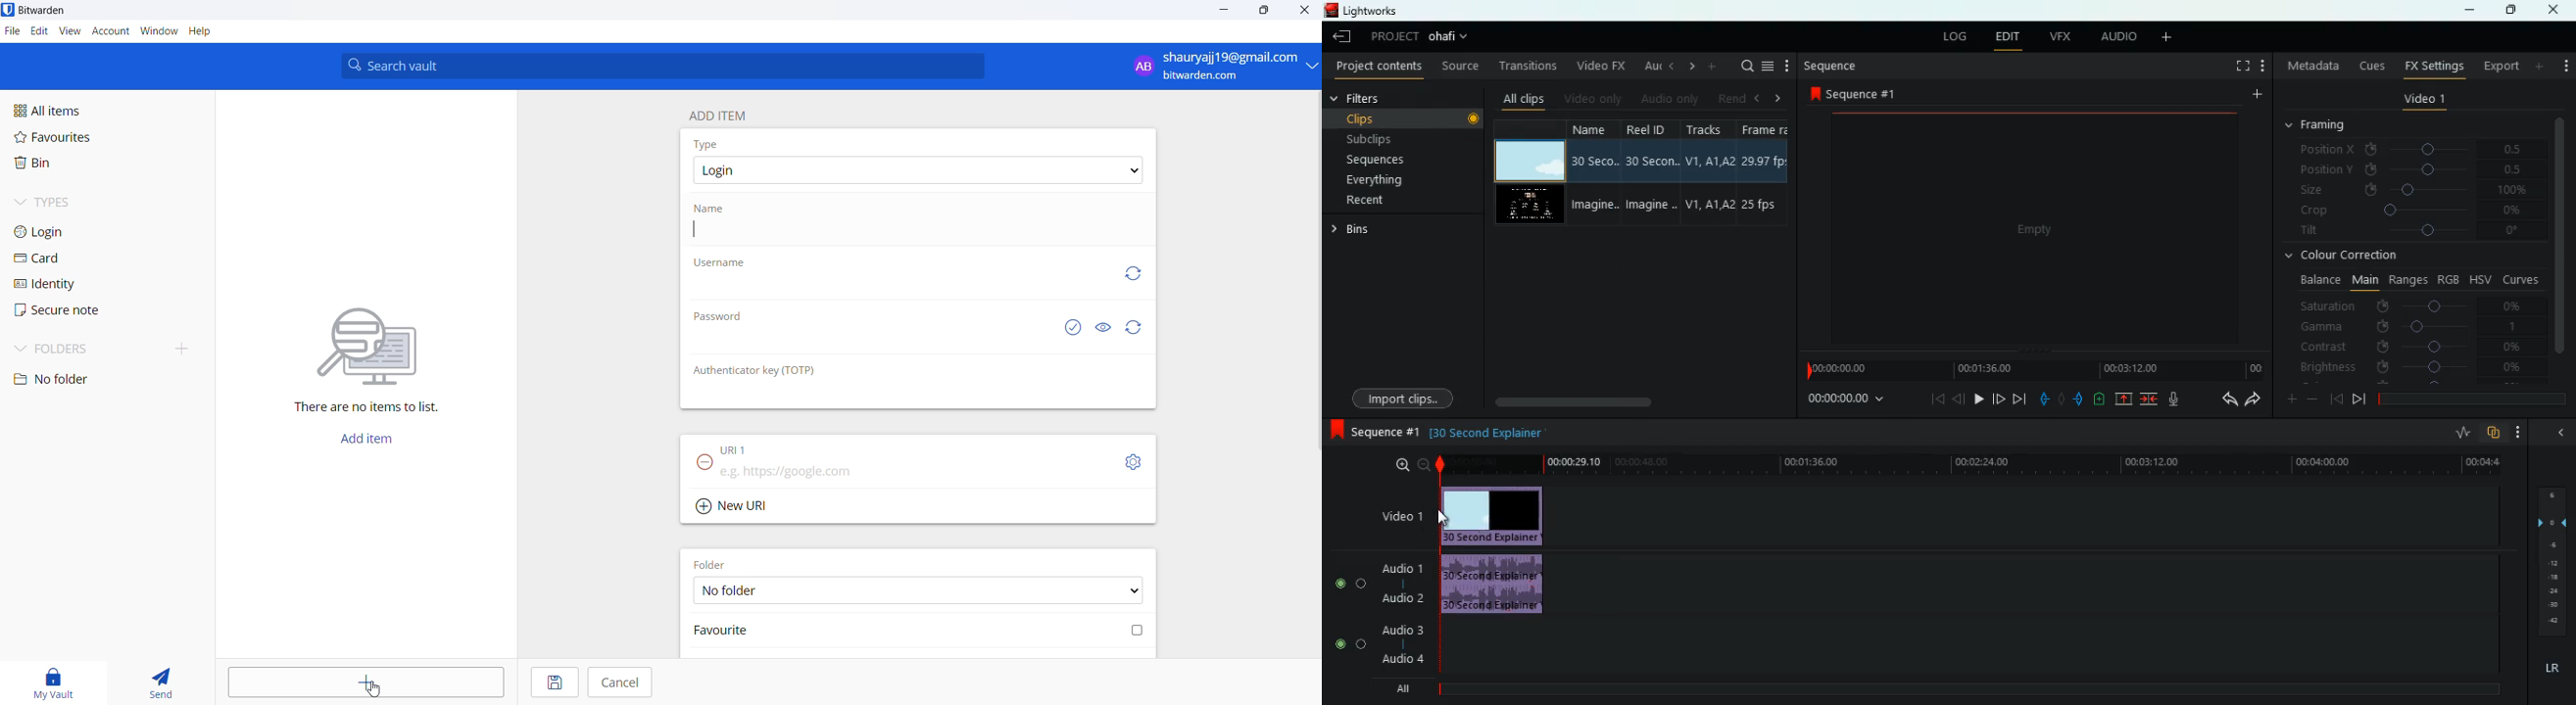 This screenshot has height=728, width=2576. I want to click on time, so click(1849, 400).